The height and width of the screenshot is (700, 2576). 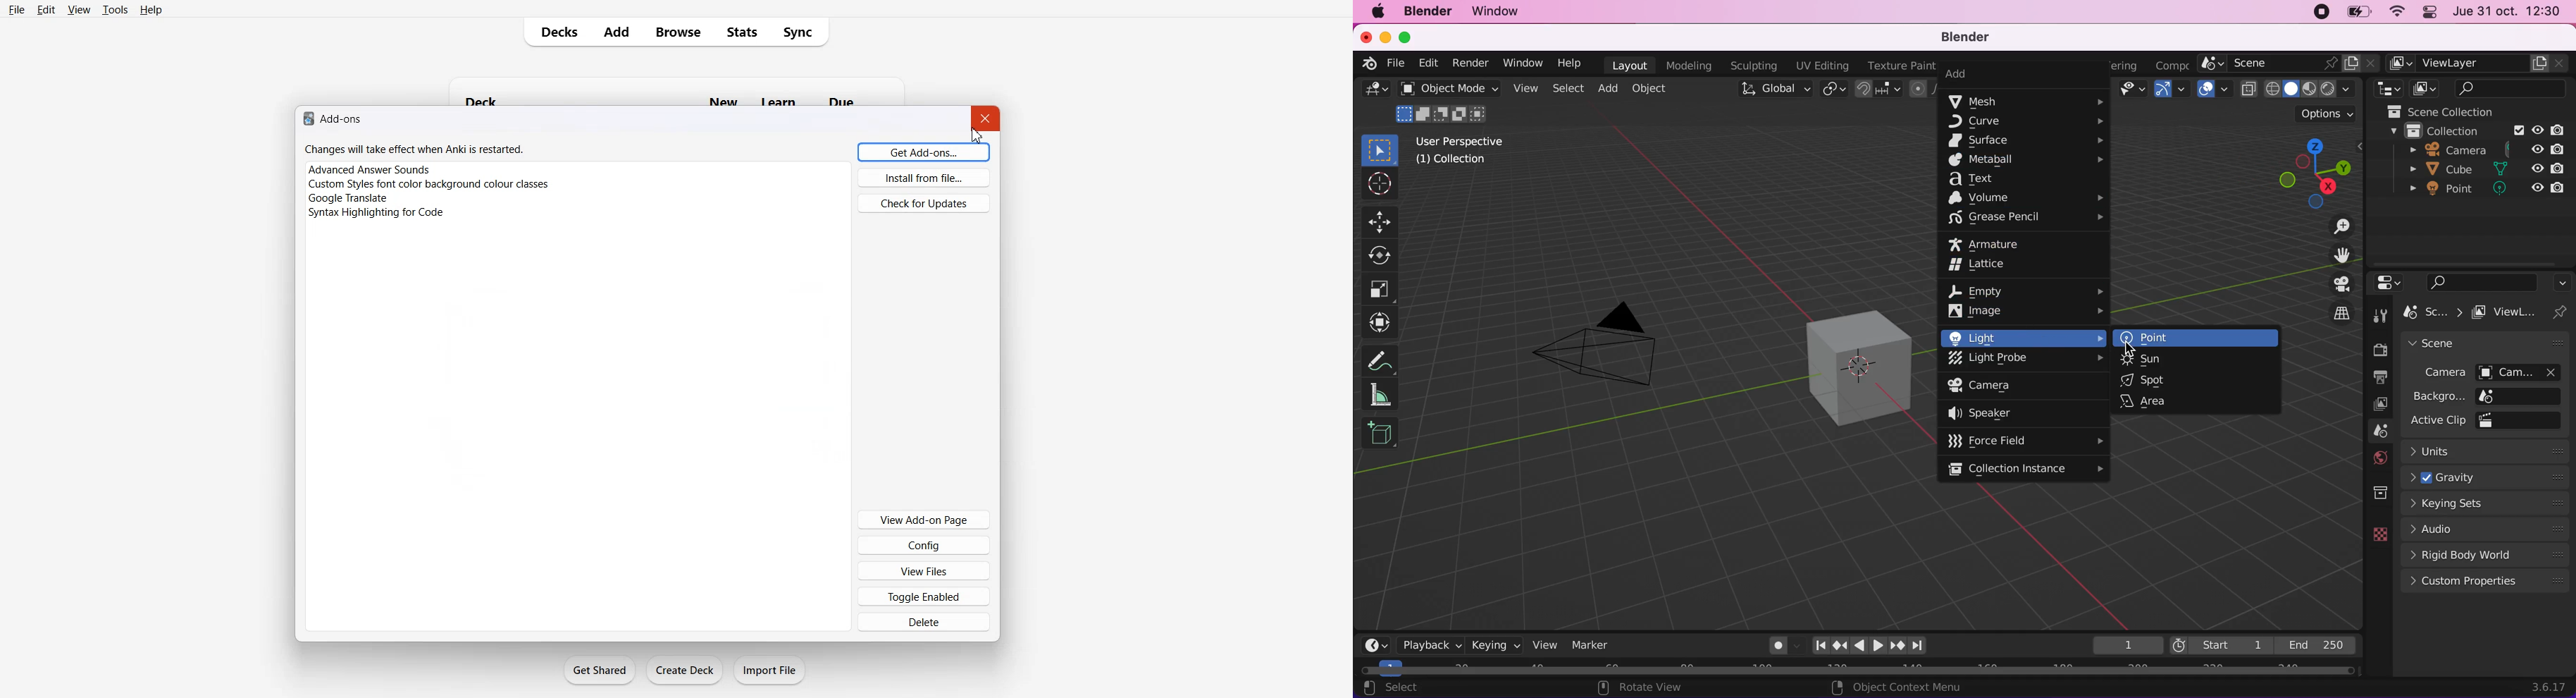 I want to click on scene, so click(x=2290, y=63).